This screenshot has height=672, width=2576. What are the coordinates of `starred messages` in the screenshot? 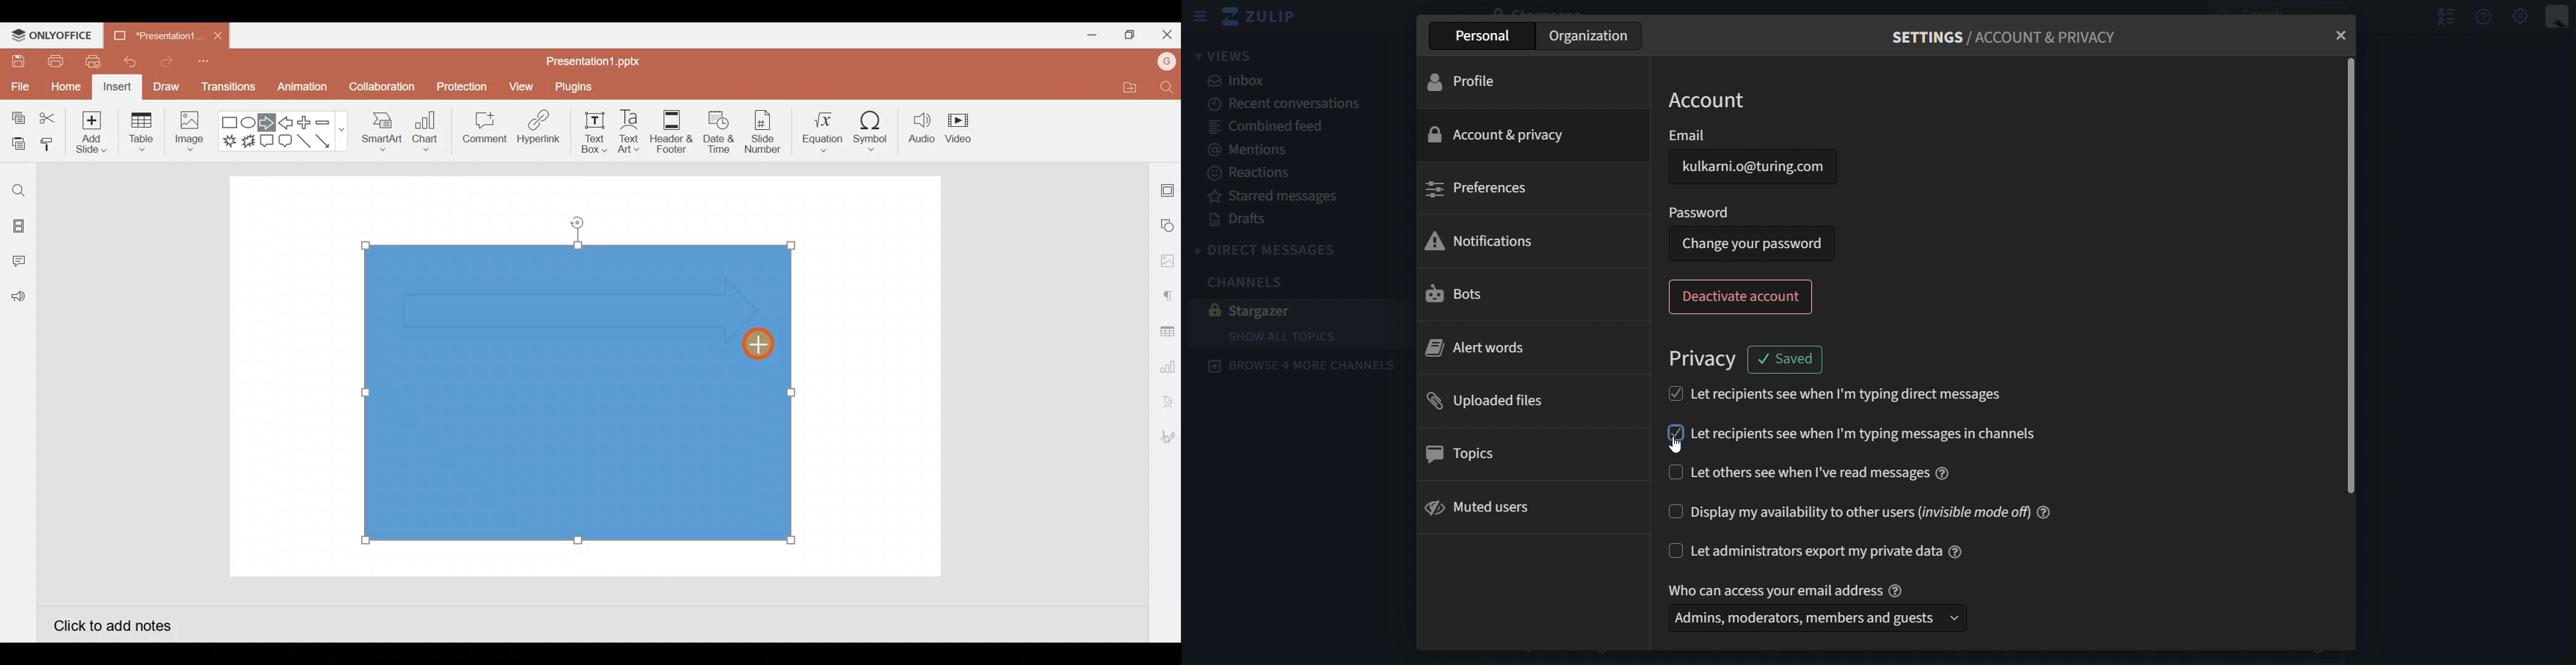 It's located at (1286, 197).